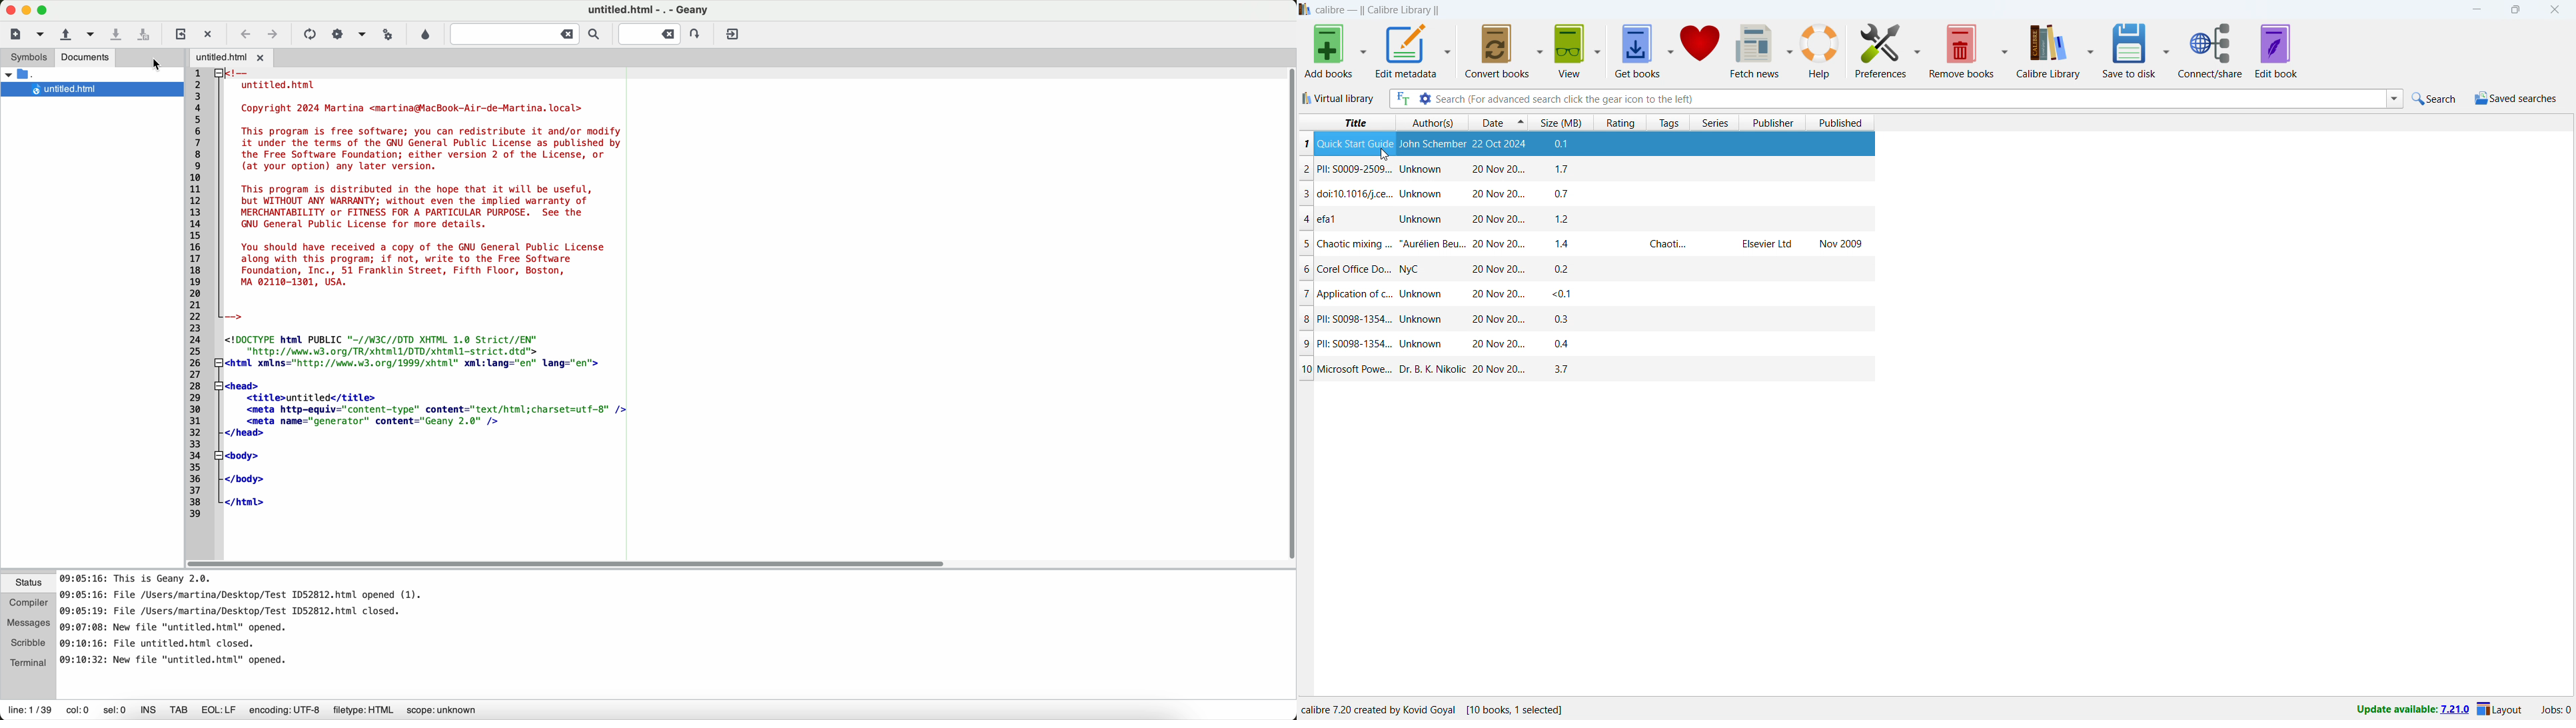  What do you see at coordinates (1520, 122) in the screenshot?
I see `select sorting order` at bounding box center [1520, 122].